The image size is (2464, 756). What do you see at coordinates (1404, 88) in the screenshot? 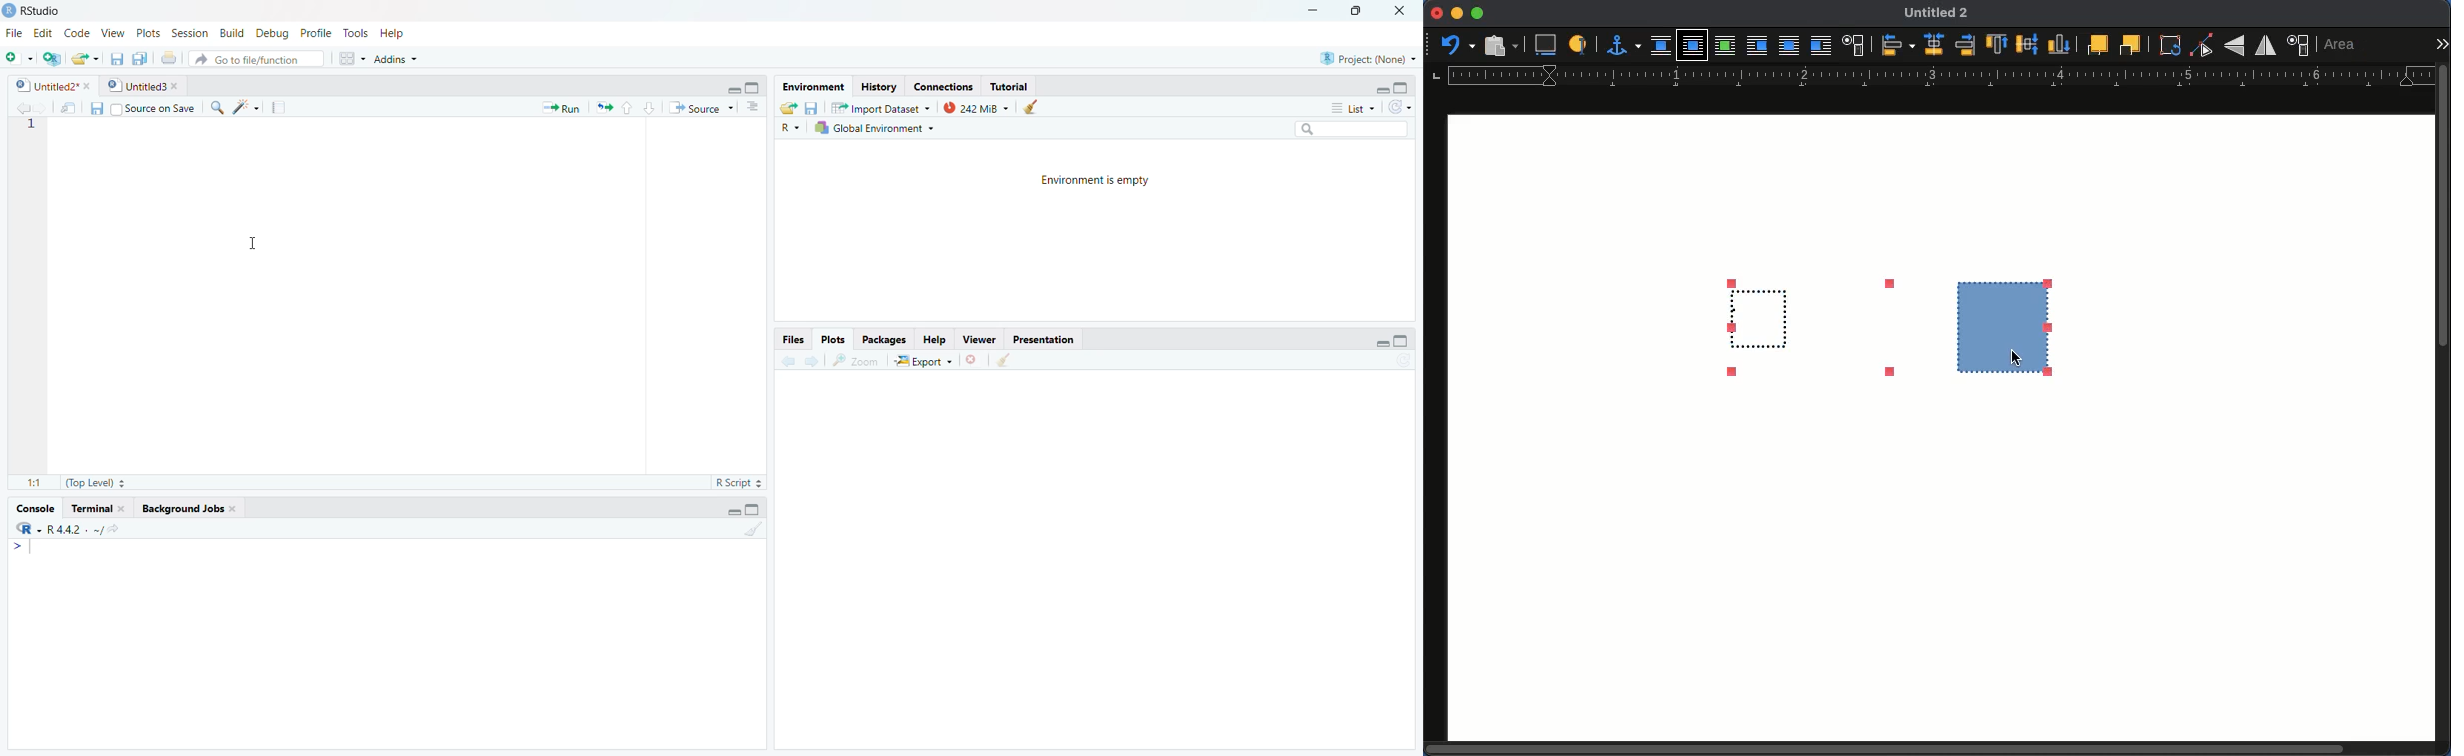
I see `Maximize` at bounding box center [1404, 88].